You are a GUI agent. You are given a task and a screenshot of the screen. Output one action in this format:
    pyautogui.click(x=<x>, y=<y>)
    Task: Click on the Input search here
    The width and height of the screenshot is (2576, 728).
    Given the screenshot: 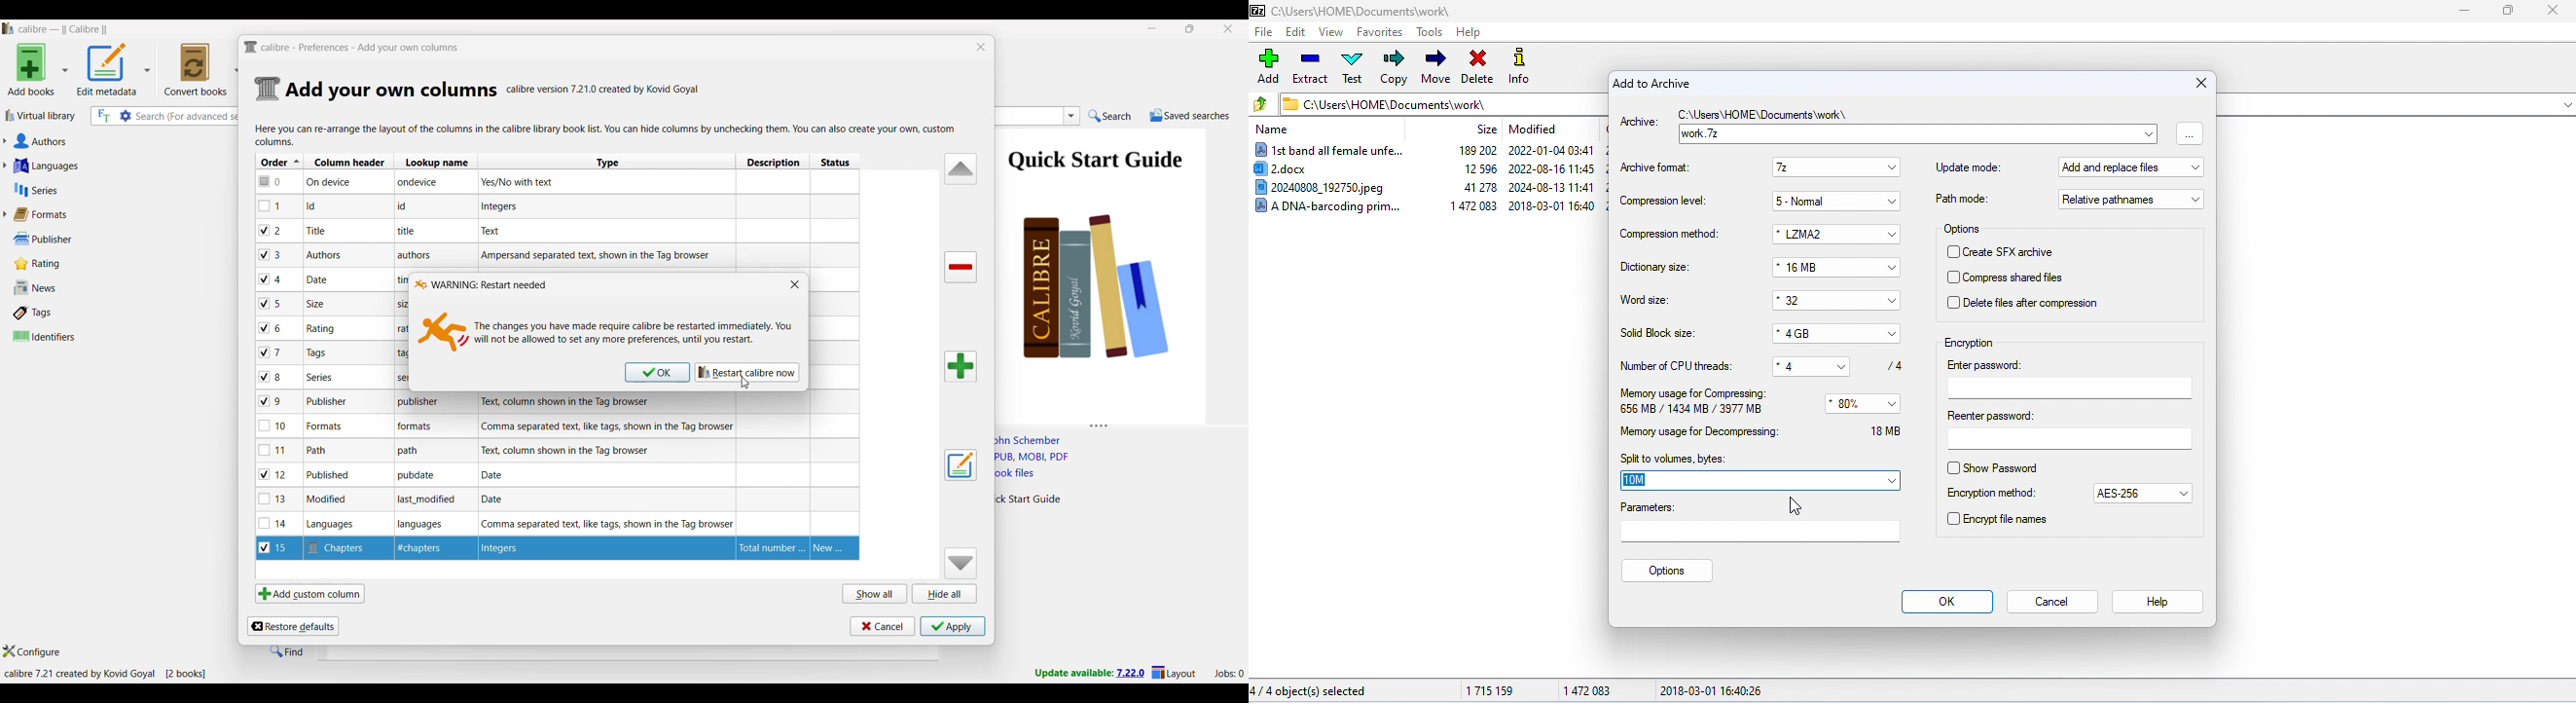 What is the action you would take?
    pyautogui.click(x=189, y=117)
    